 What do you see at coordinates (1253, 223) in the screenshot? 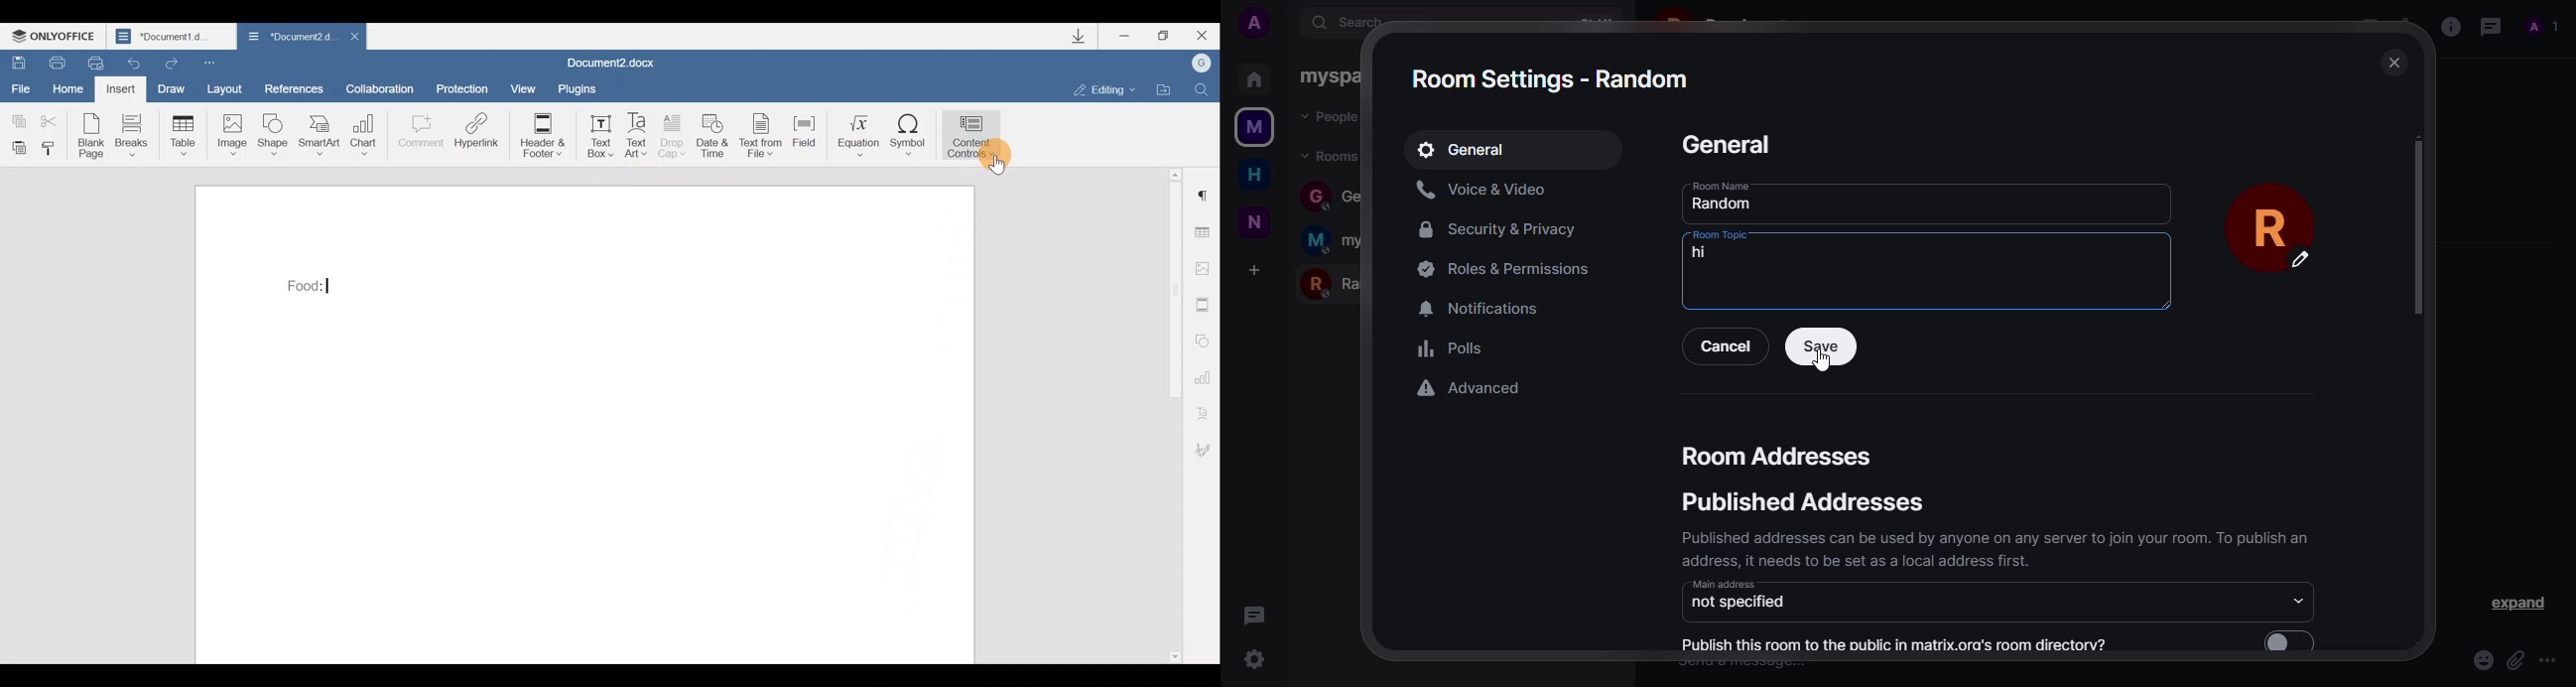
I see `new` at bounding box center [1253, 223].